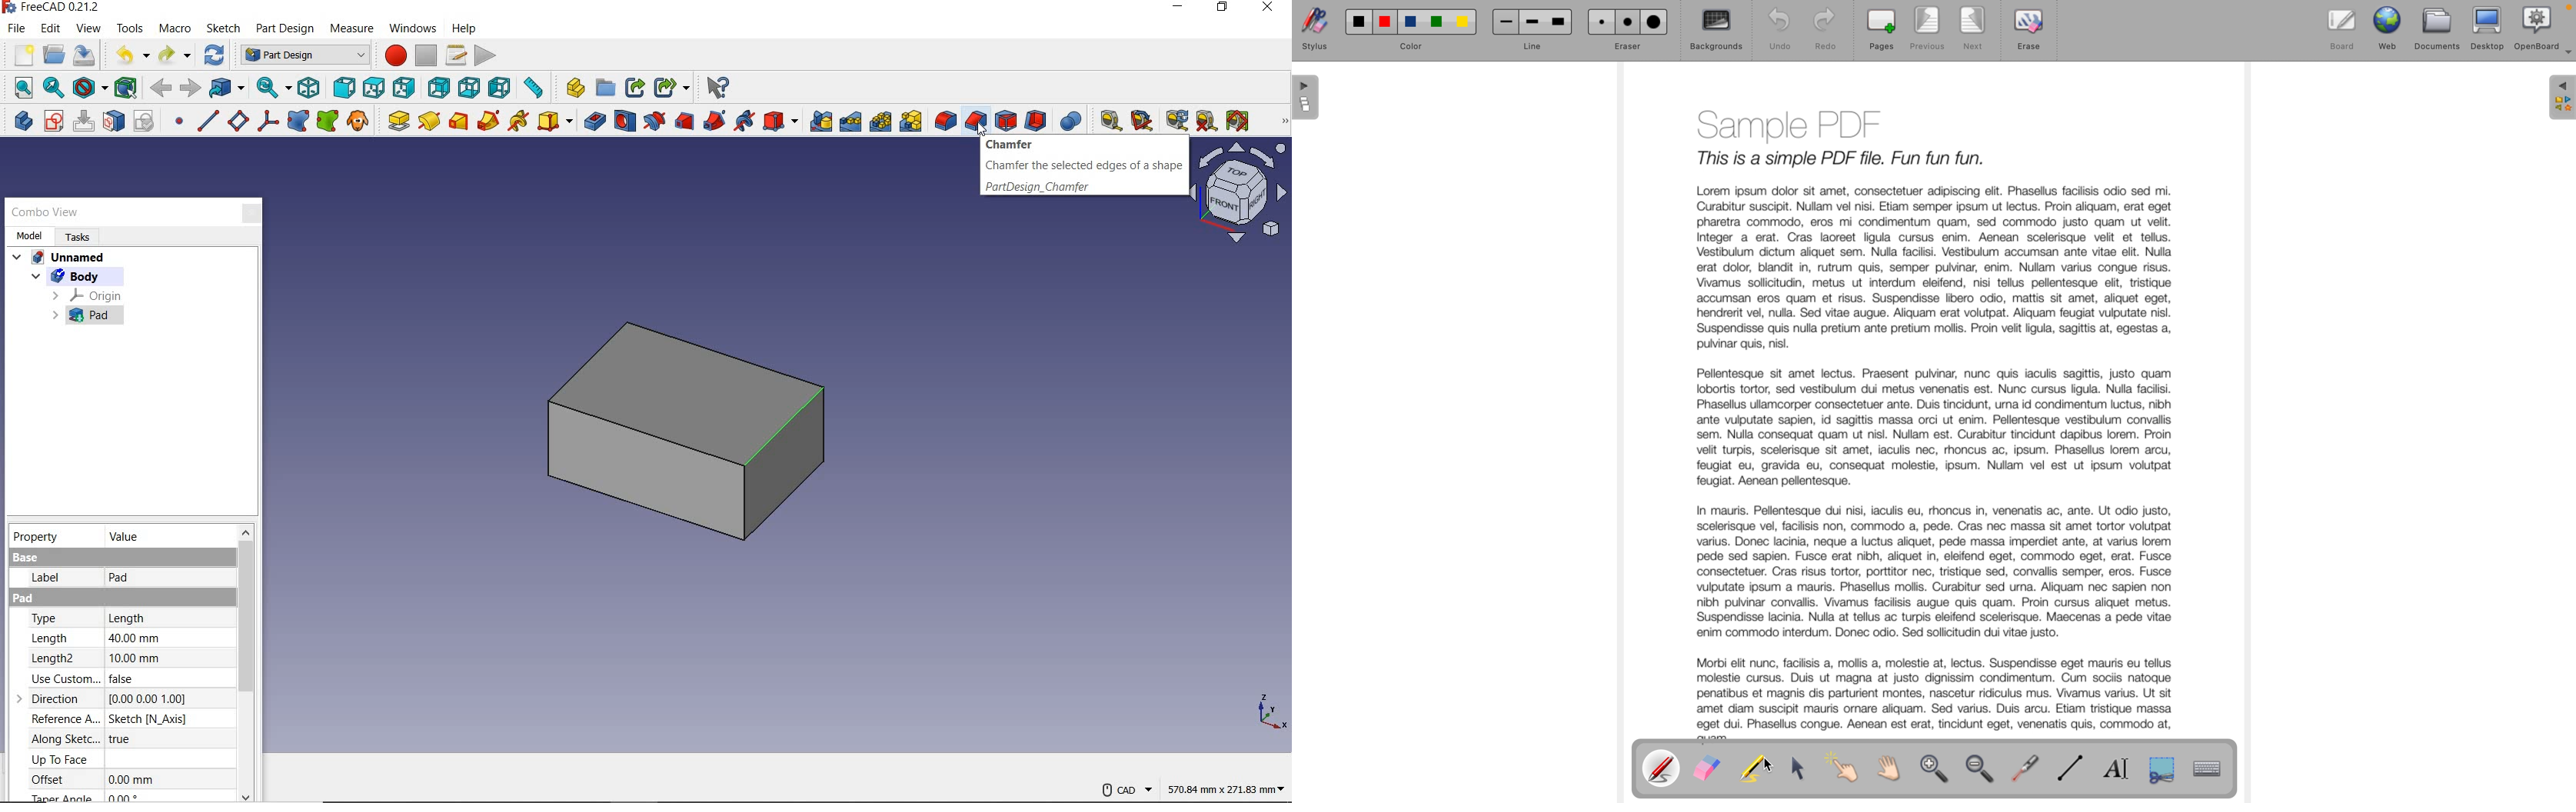 The image size is (2576, 812). I want to click on 0.00°, so click(128, 797).